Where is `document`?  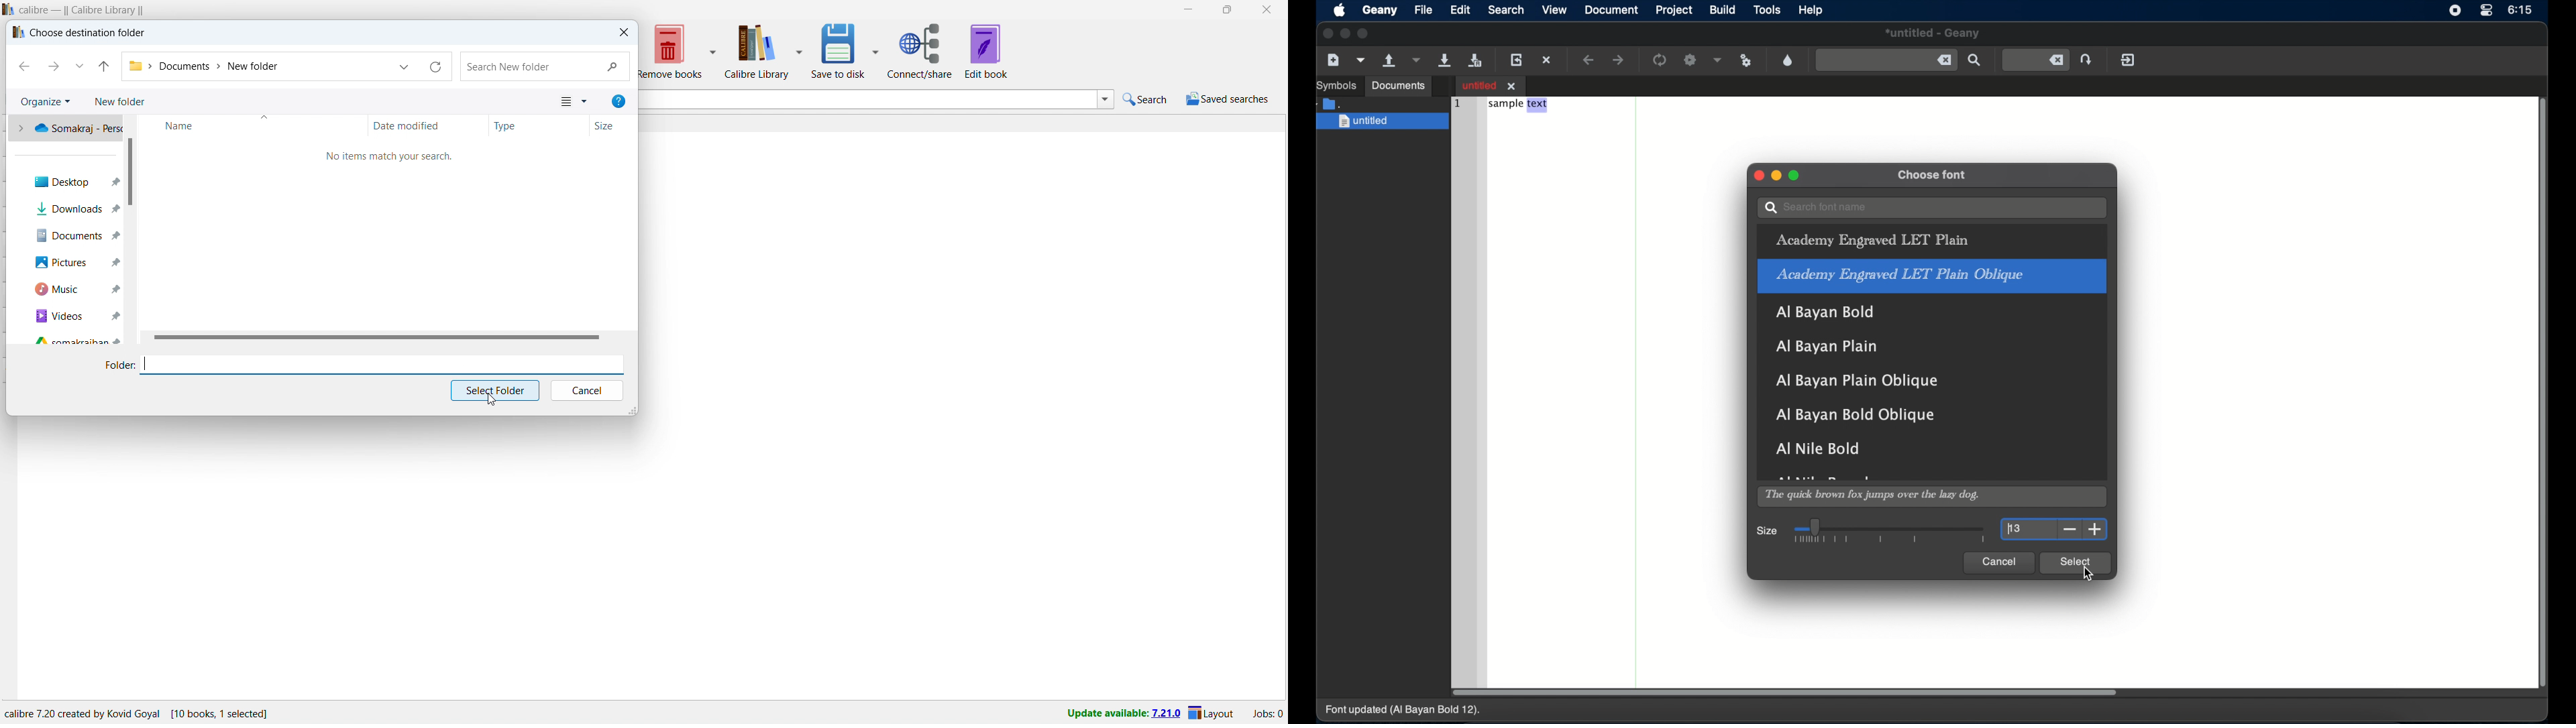 document is located at coordinates (1611, 10).